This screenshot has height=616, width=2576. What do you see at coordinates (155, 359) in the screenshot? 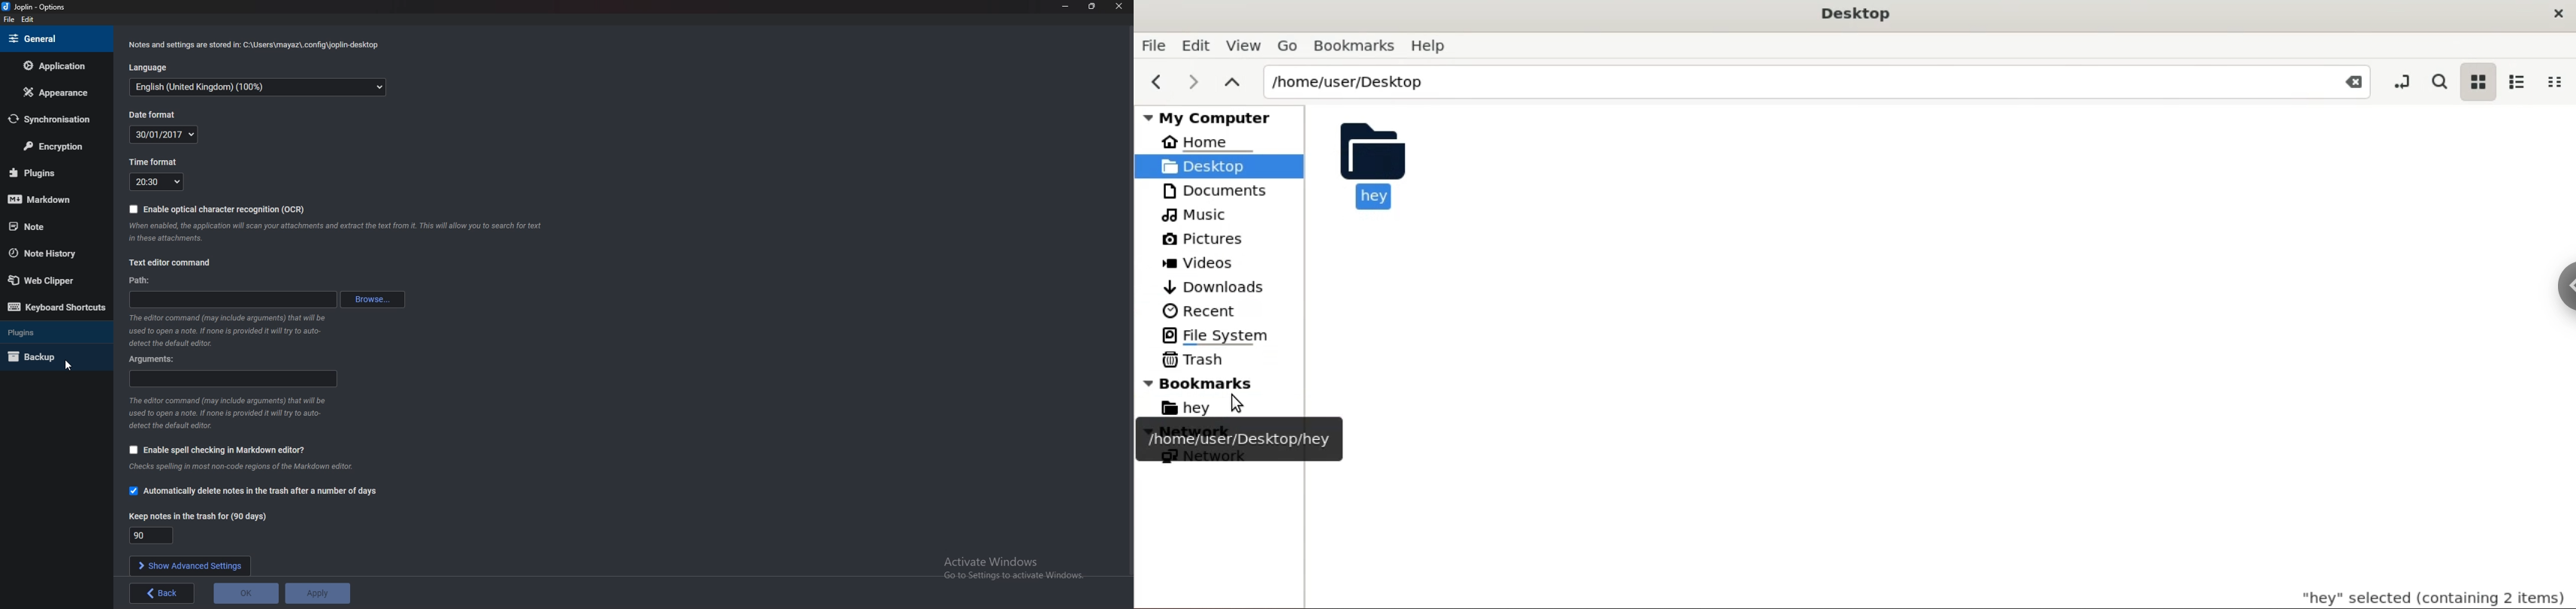
I see `Arguments` at bounding box center [155, 359].